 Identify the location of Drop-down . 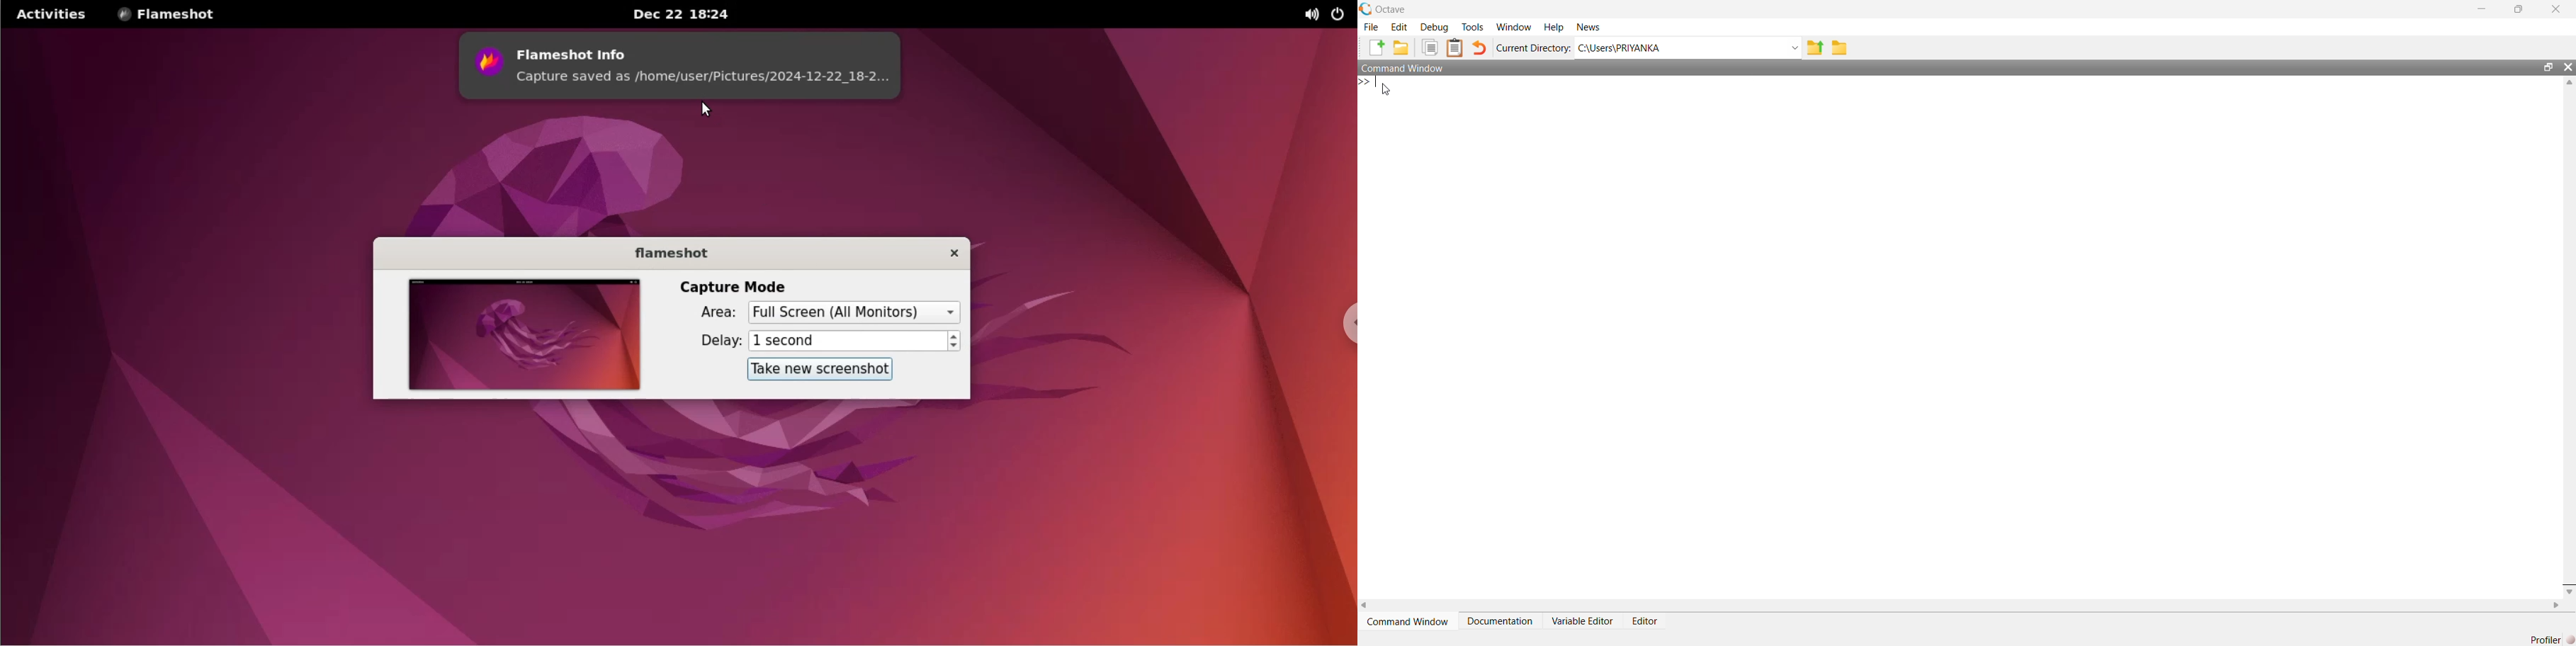
(1795, 48).